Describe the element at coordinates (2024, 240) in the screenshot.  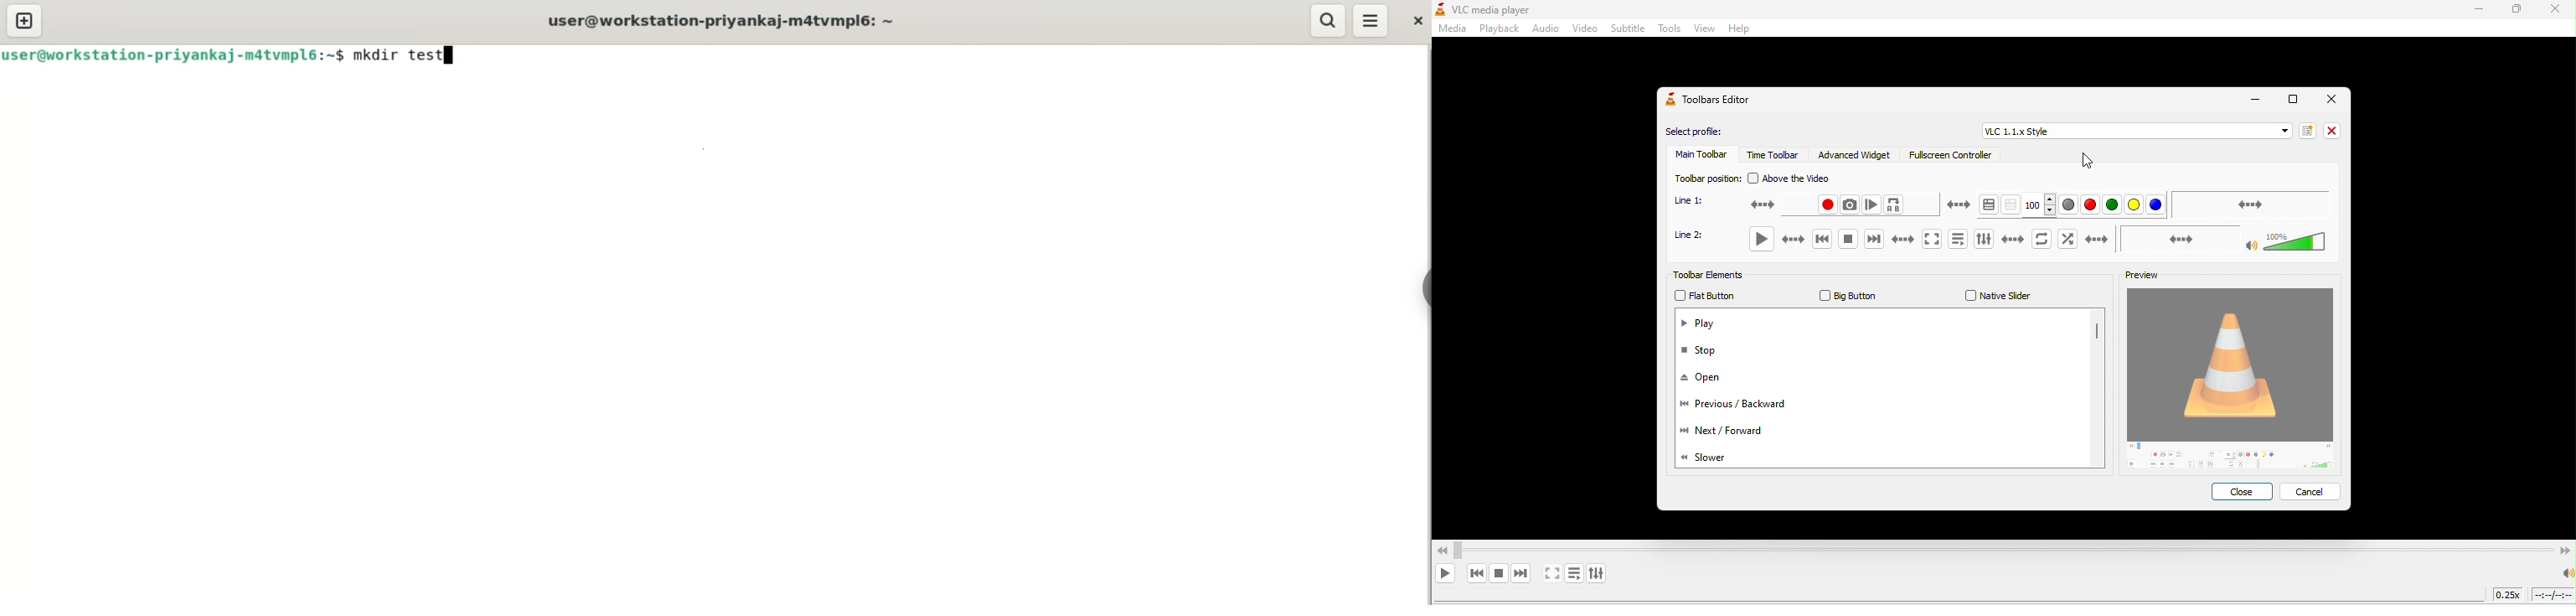
I see `record` at that location.